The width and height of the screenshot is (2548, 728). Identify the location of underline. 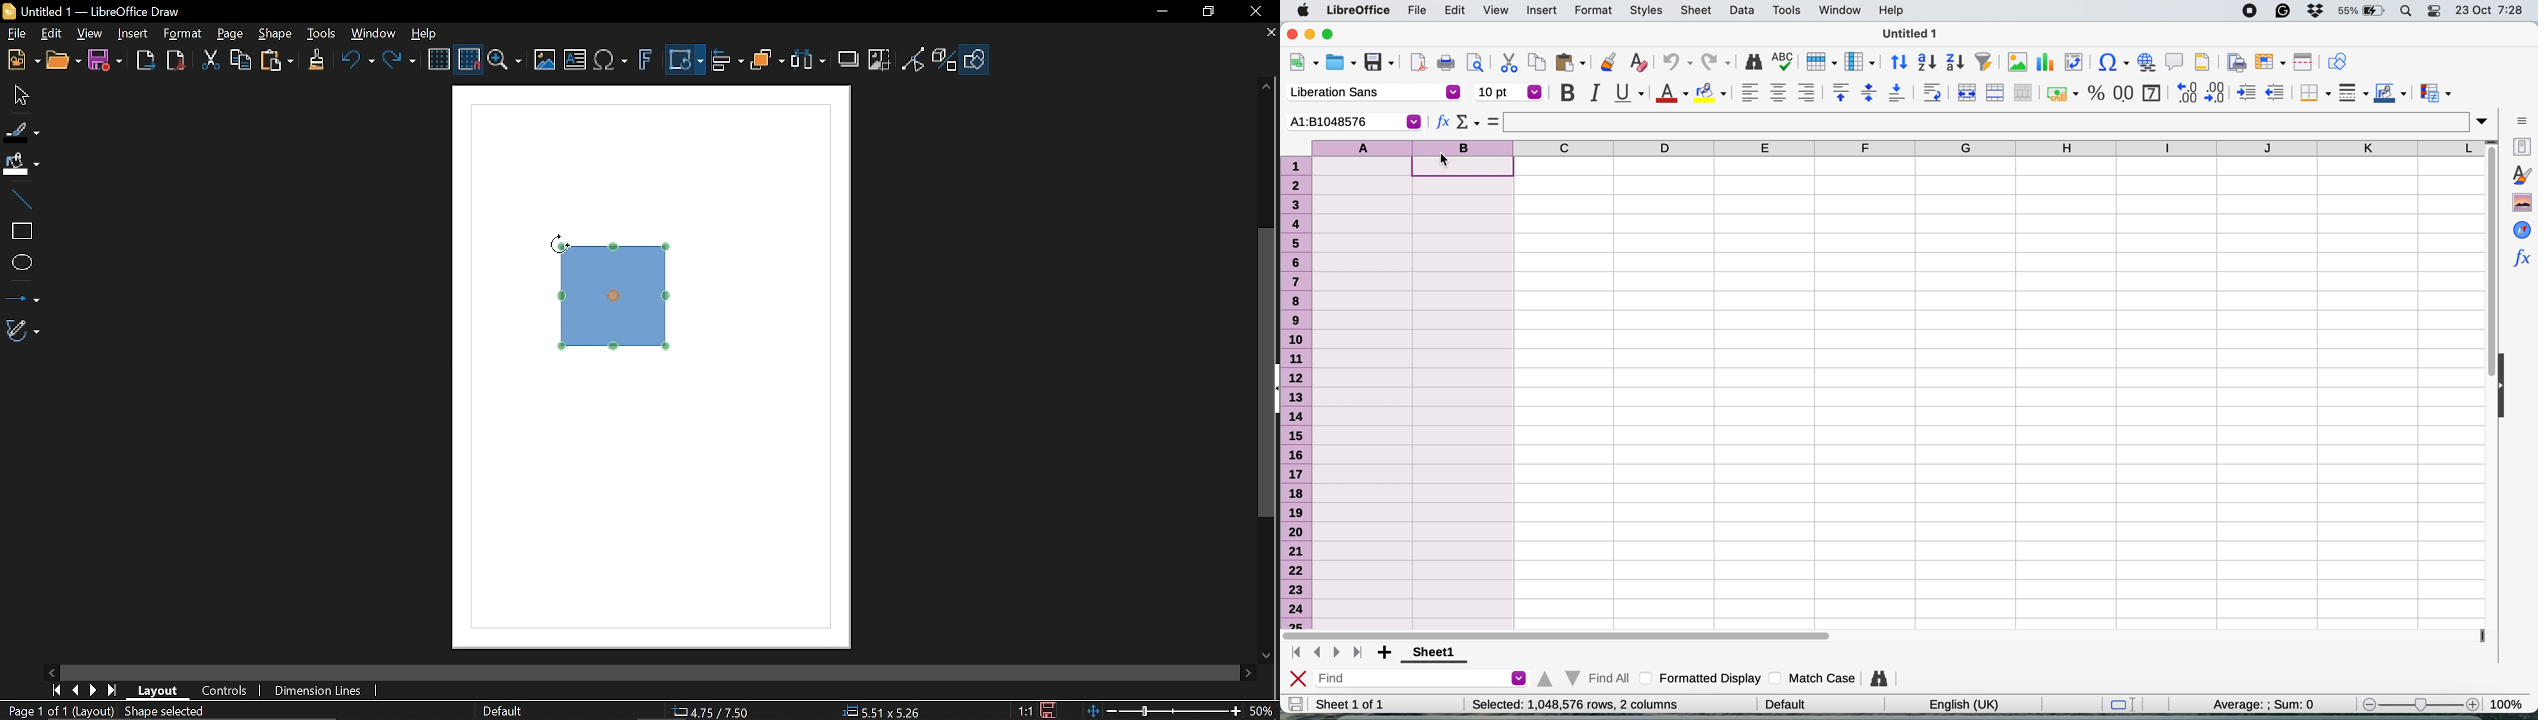
(1630, 93).